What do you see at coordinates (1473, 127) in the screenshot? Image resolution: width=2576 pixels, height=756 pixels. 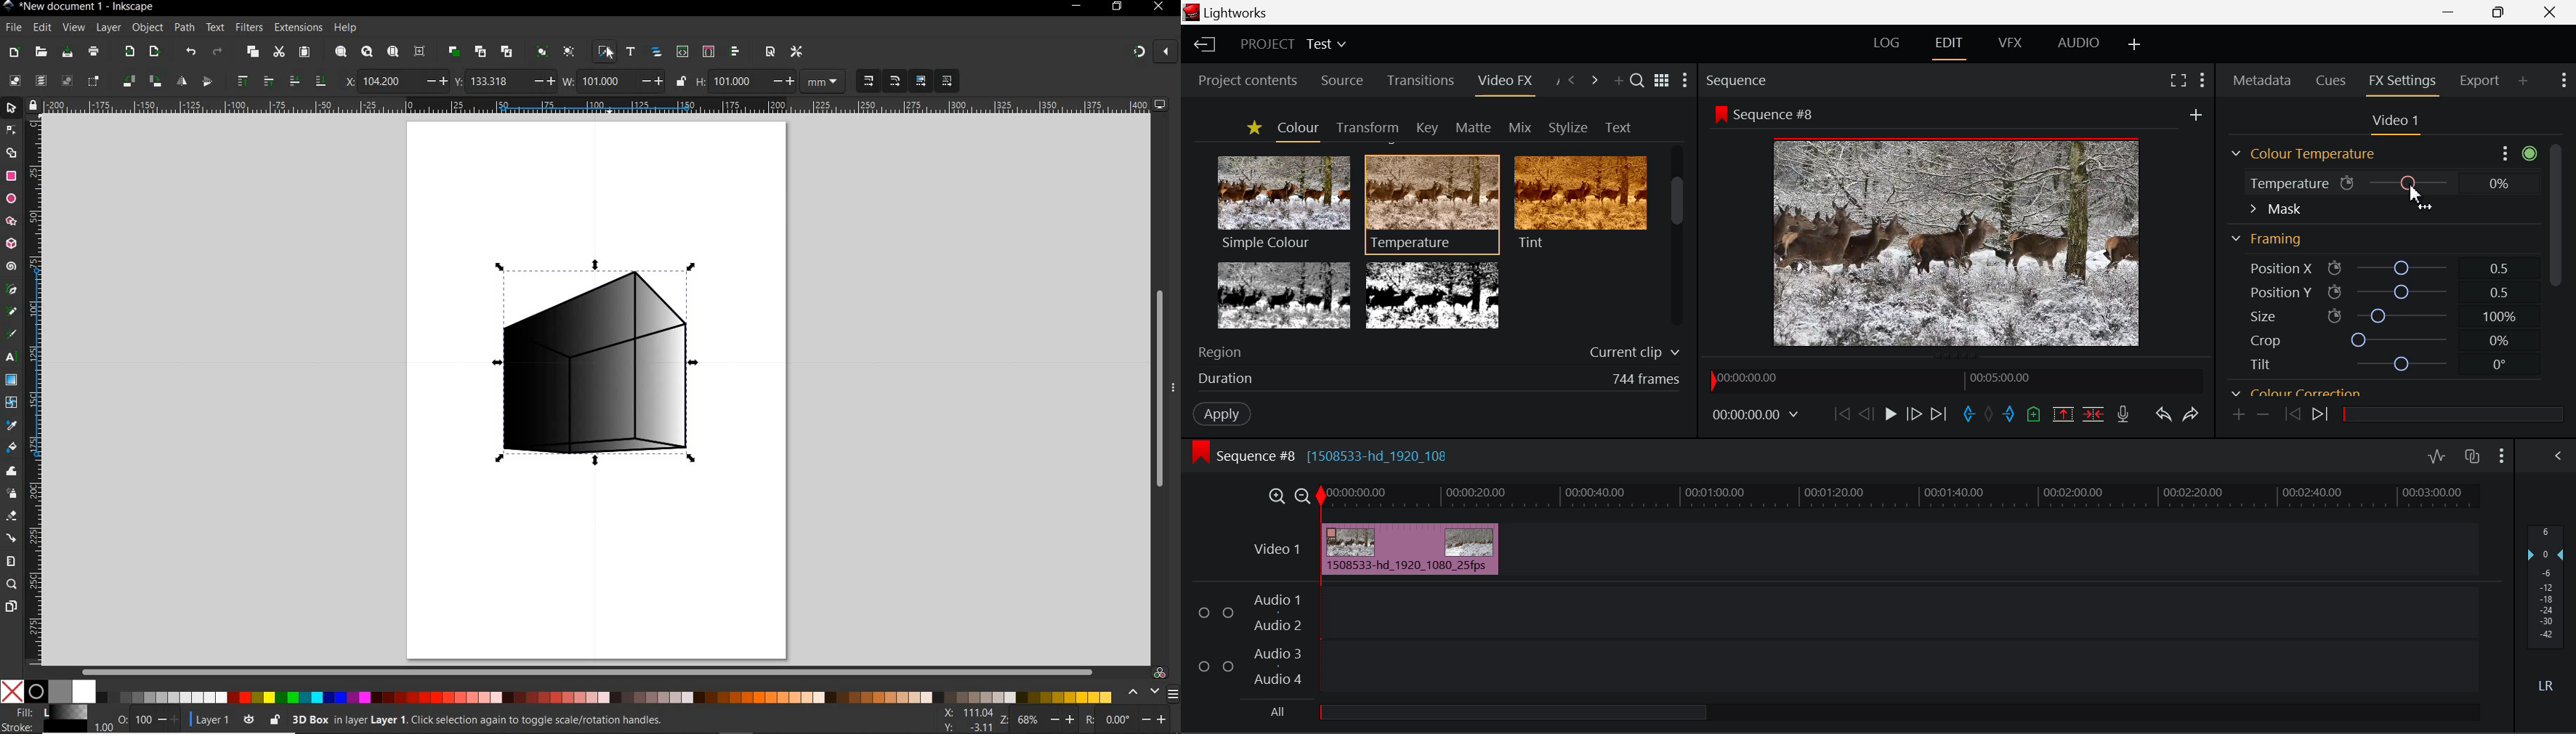 I see `Matte` at bounding box center [1473, 127].